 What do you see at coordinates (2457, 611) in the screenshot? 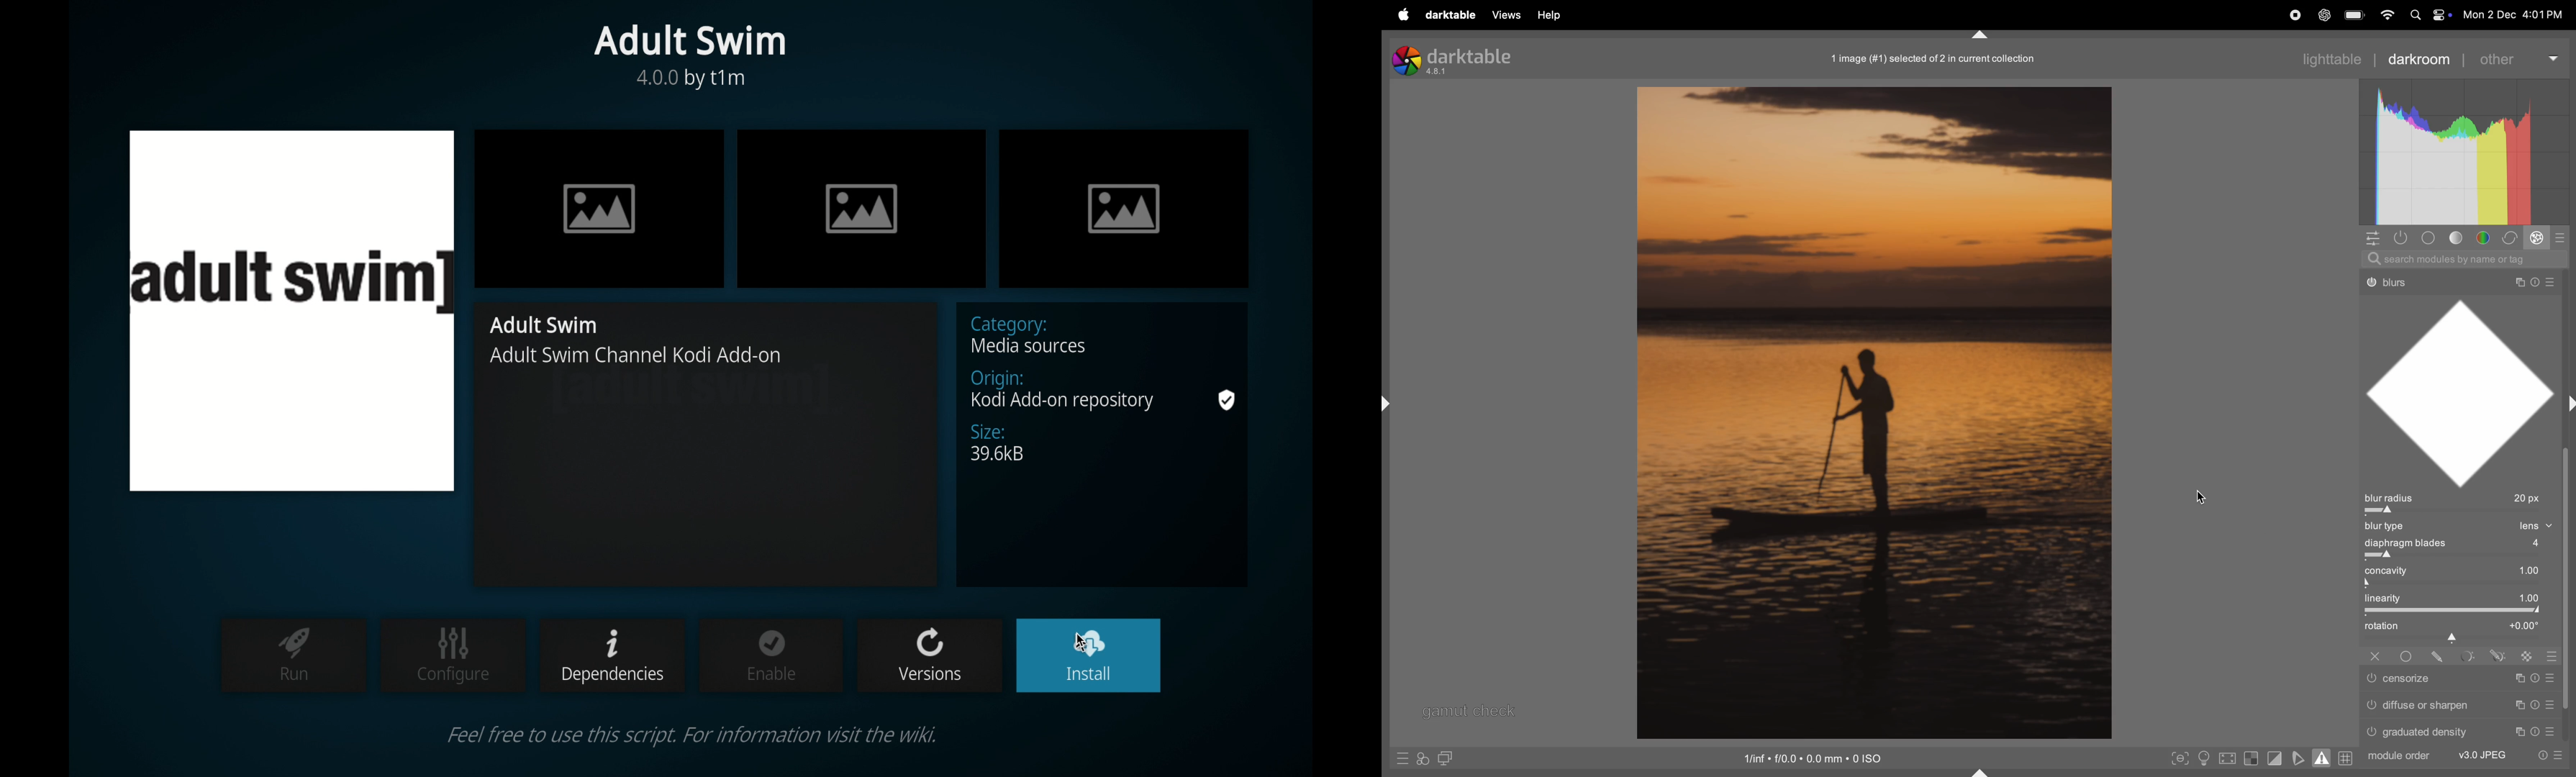
I see `togglee bar` at bounding box center [2457, 611].